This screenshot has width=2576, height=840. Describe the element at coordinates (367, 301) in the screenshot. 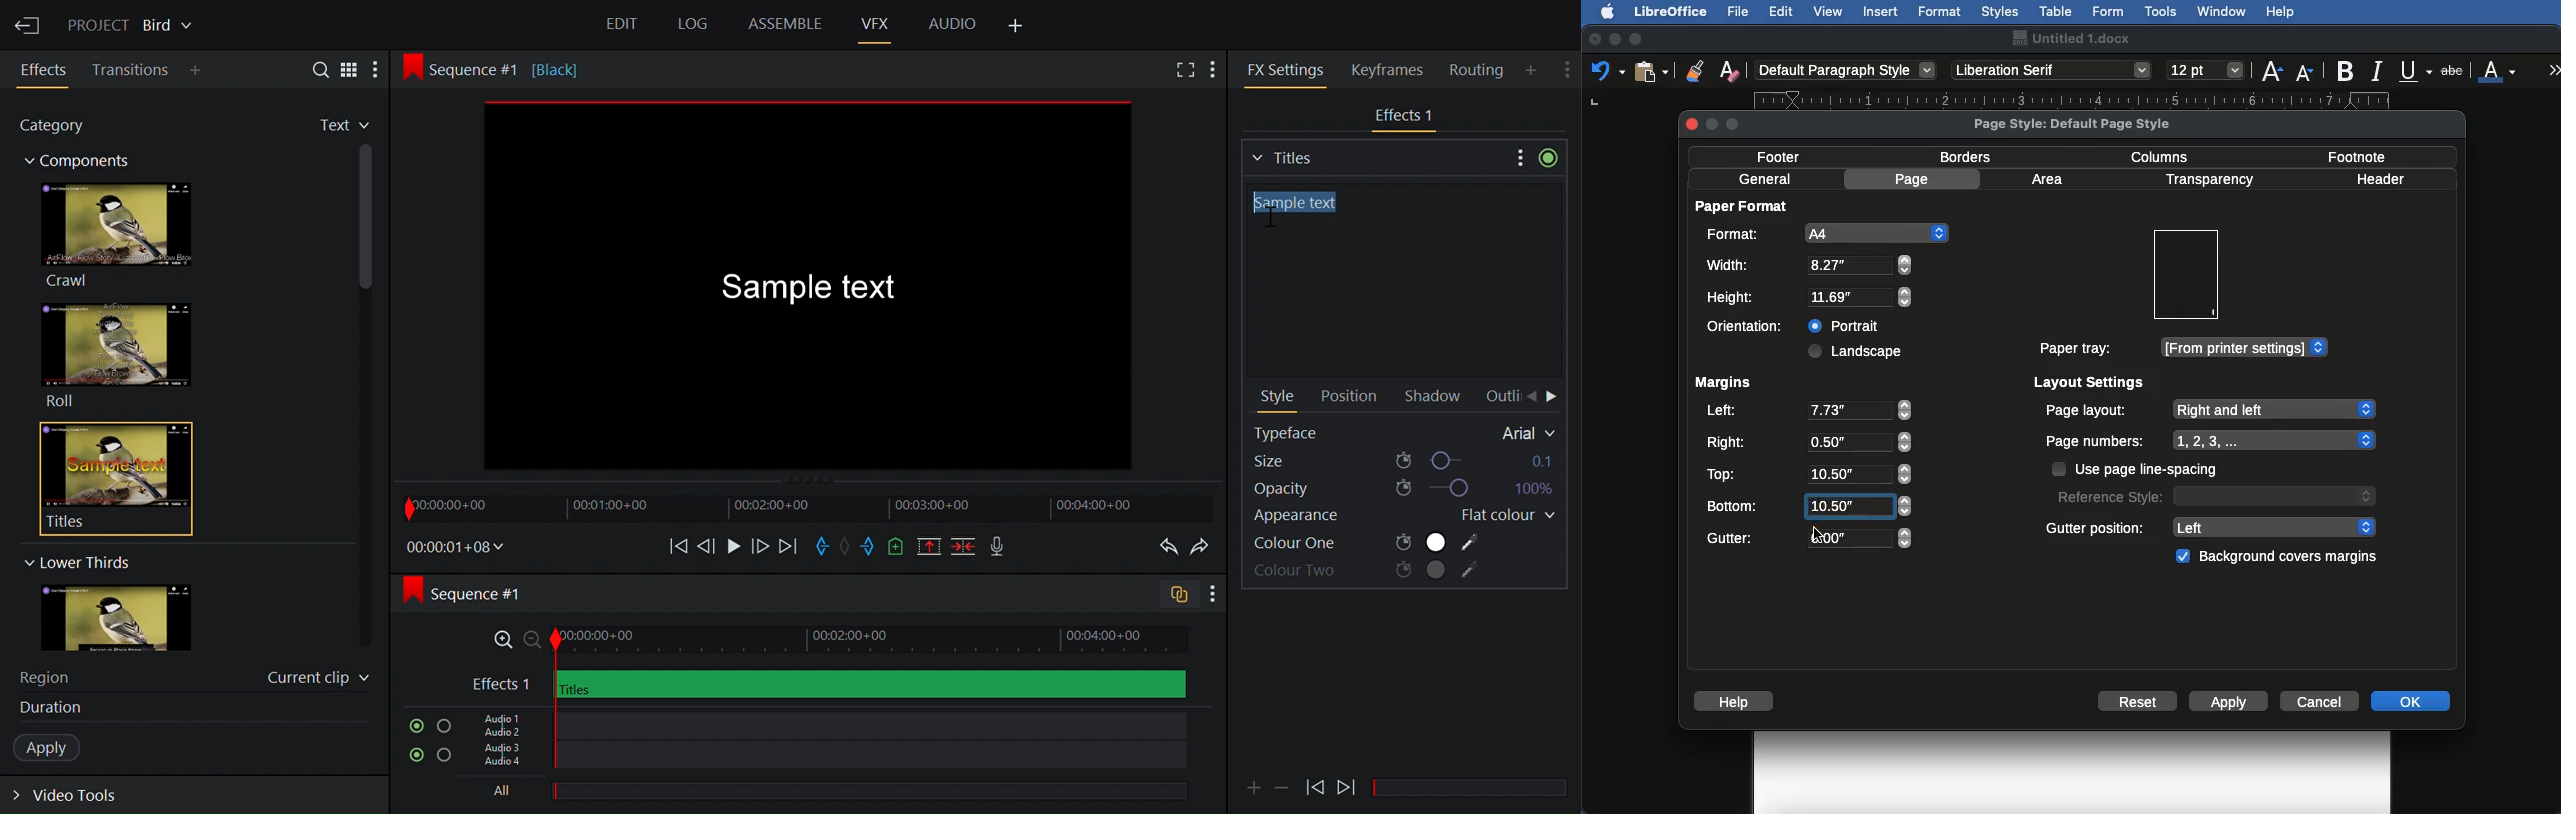

I see `Vertical scroll bar` at that location.